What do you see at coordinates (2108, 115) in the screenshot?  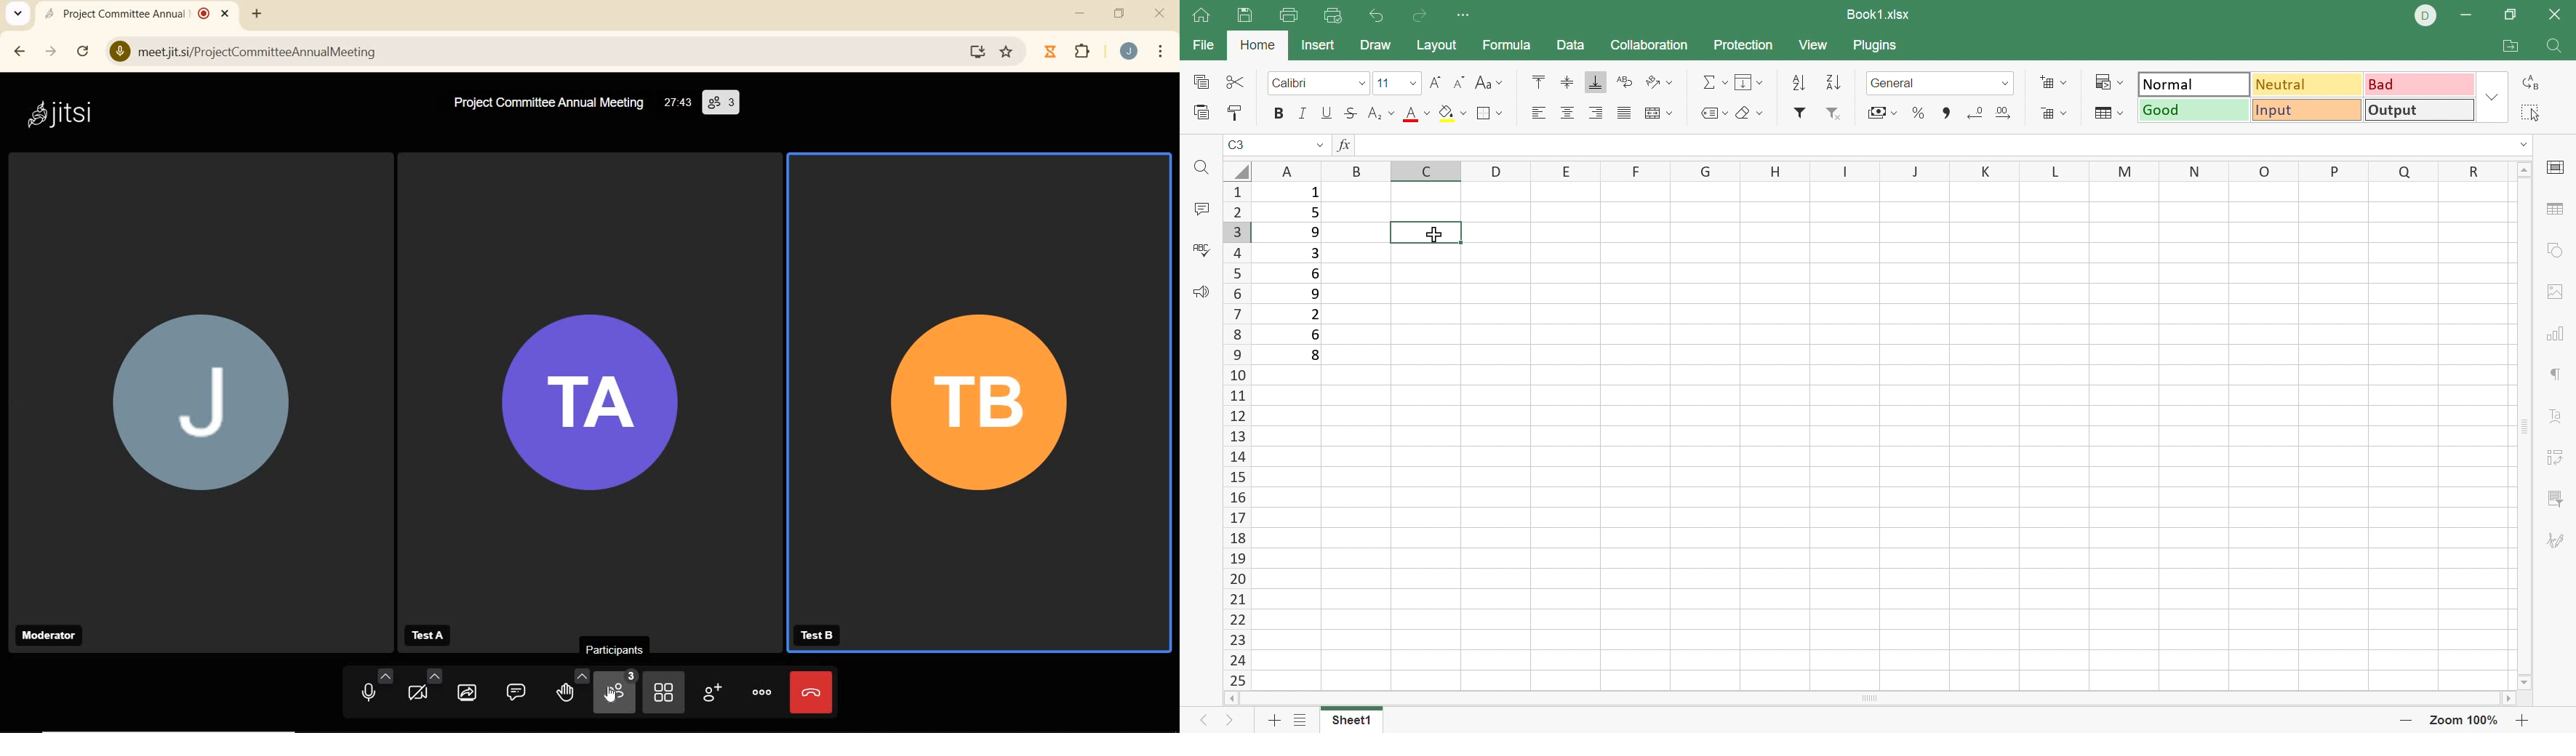 I see `Format table as template` at bounding box center [2108, 115].